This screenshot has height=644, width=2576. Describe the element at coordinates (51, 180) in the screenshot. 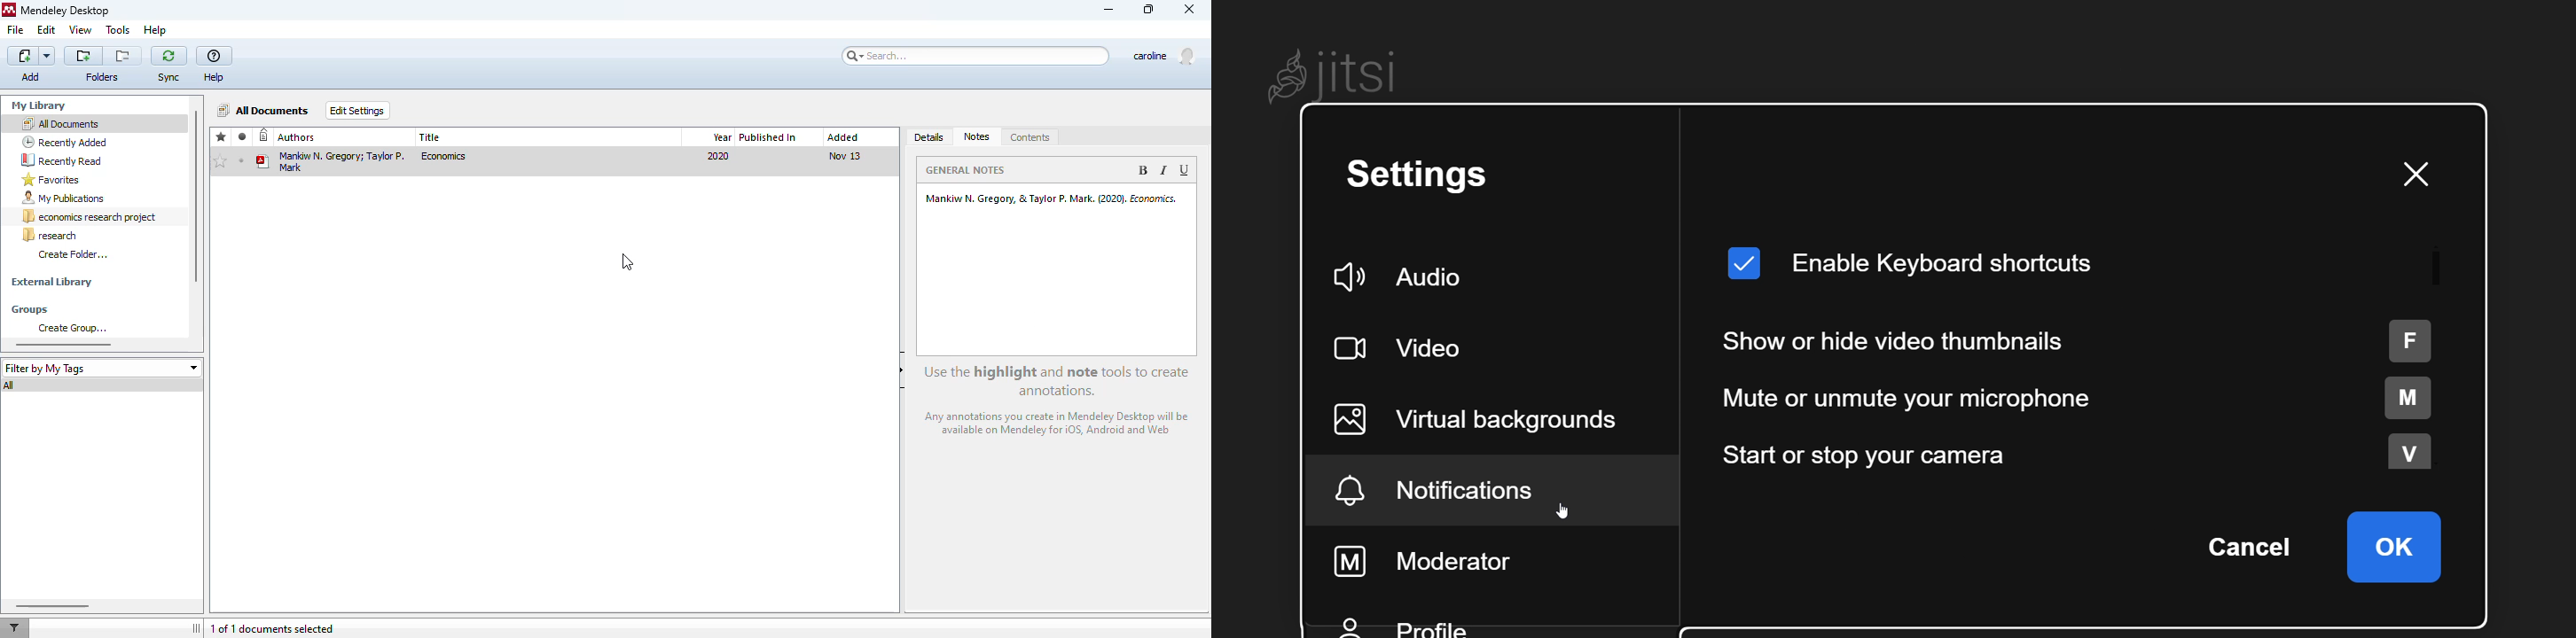

I see `favorites` at that location.